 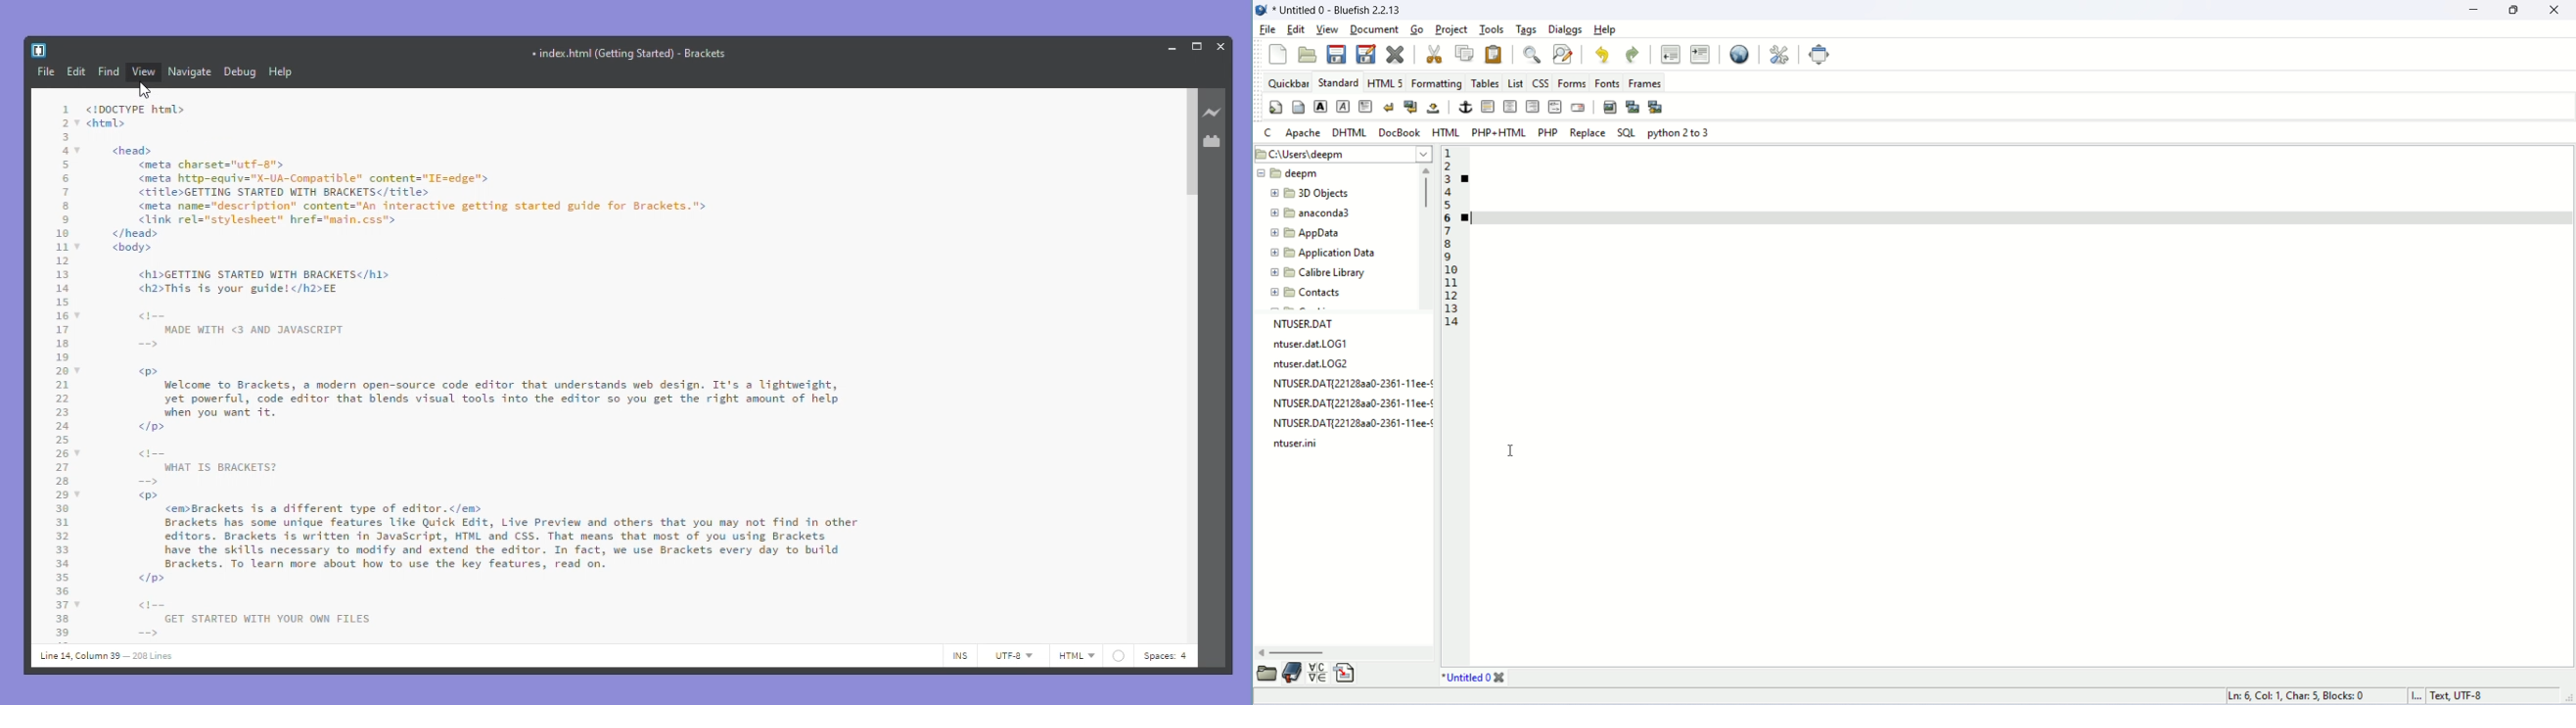 I want to click on Find, so click(x=109, y=72).